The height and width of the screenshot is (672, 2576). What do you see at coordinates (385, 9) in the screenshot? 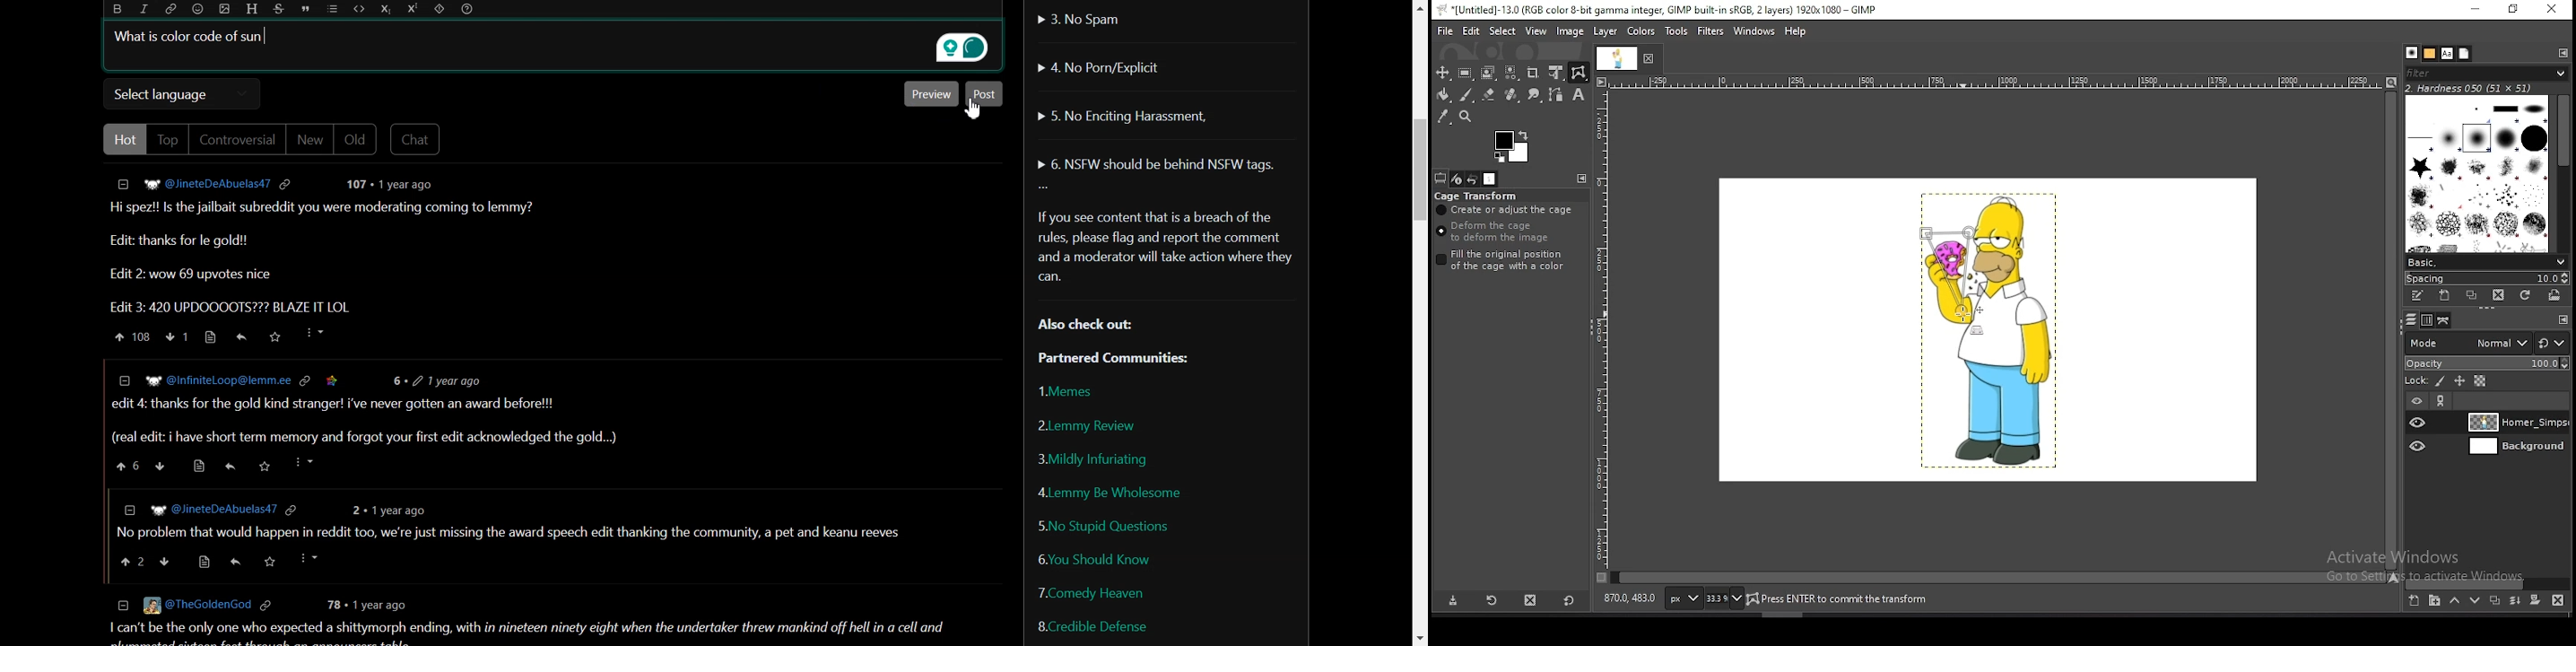
I see `Subscript` at bounding box center [385, 9].